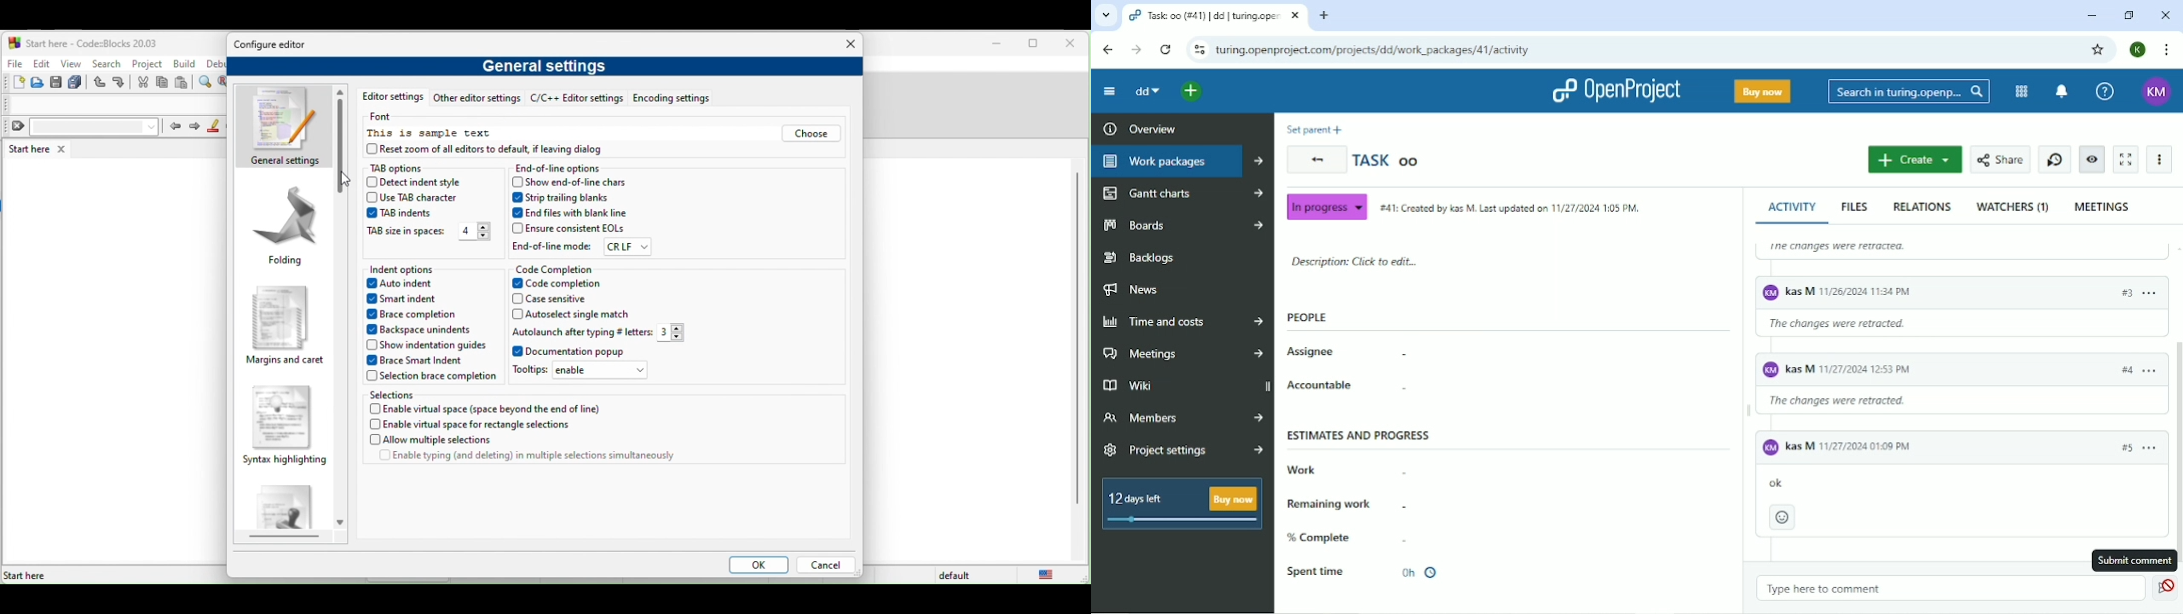  What do you see at coordinates (409, 300) in the screenshot?
I see `smart indent` at bounding box center [409, 300].